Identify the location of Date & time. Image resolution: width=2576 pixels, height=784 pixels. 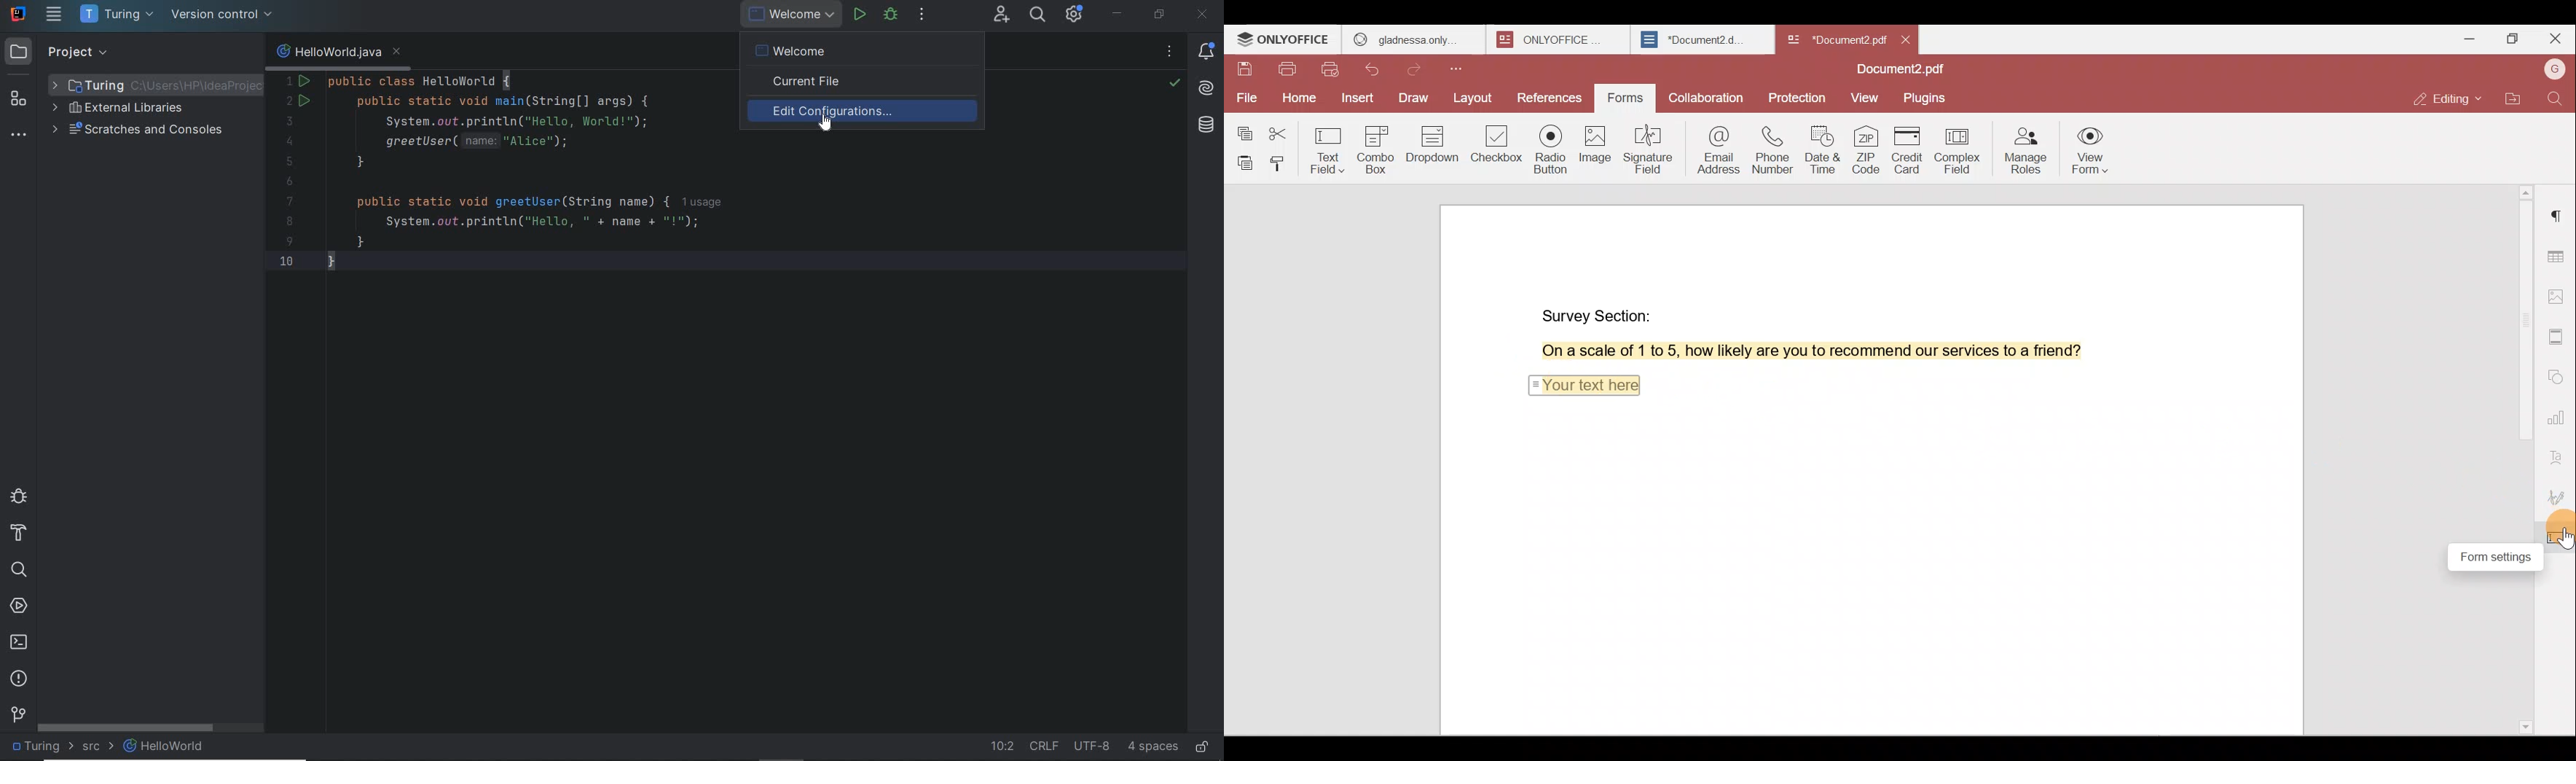
(1820, 146).